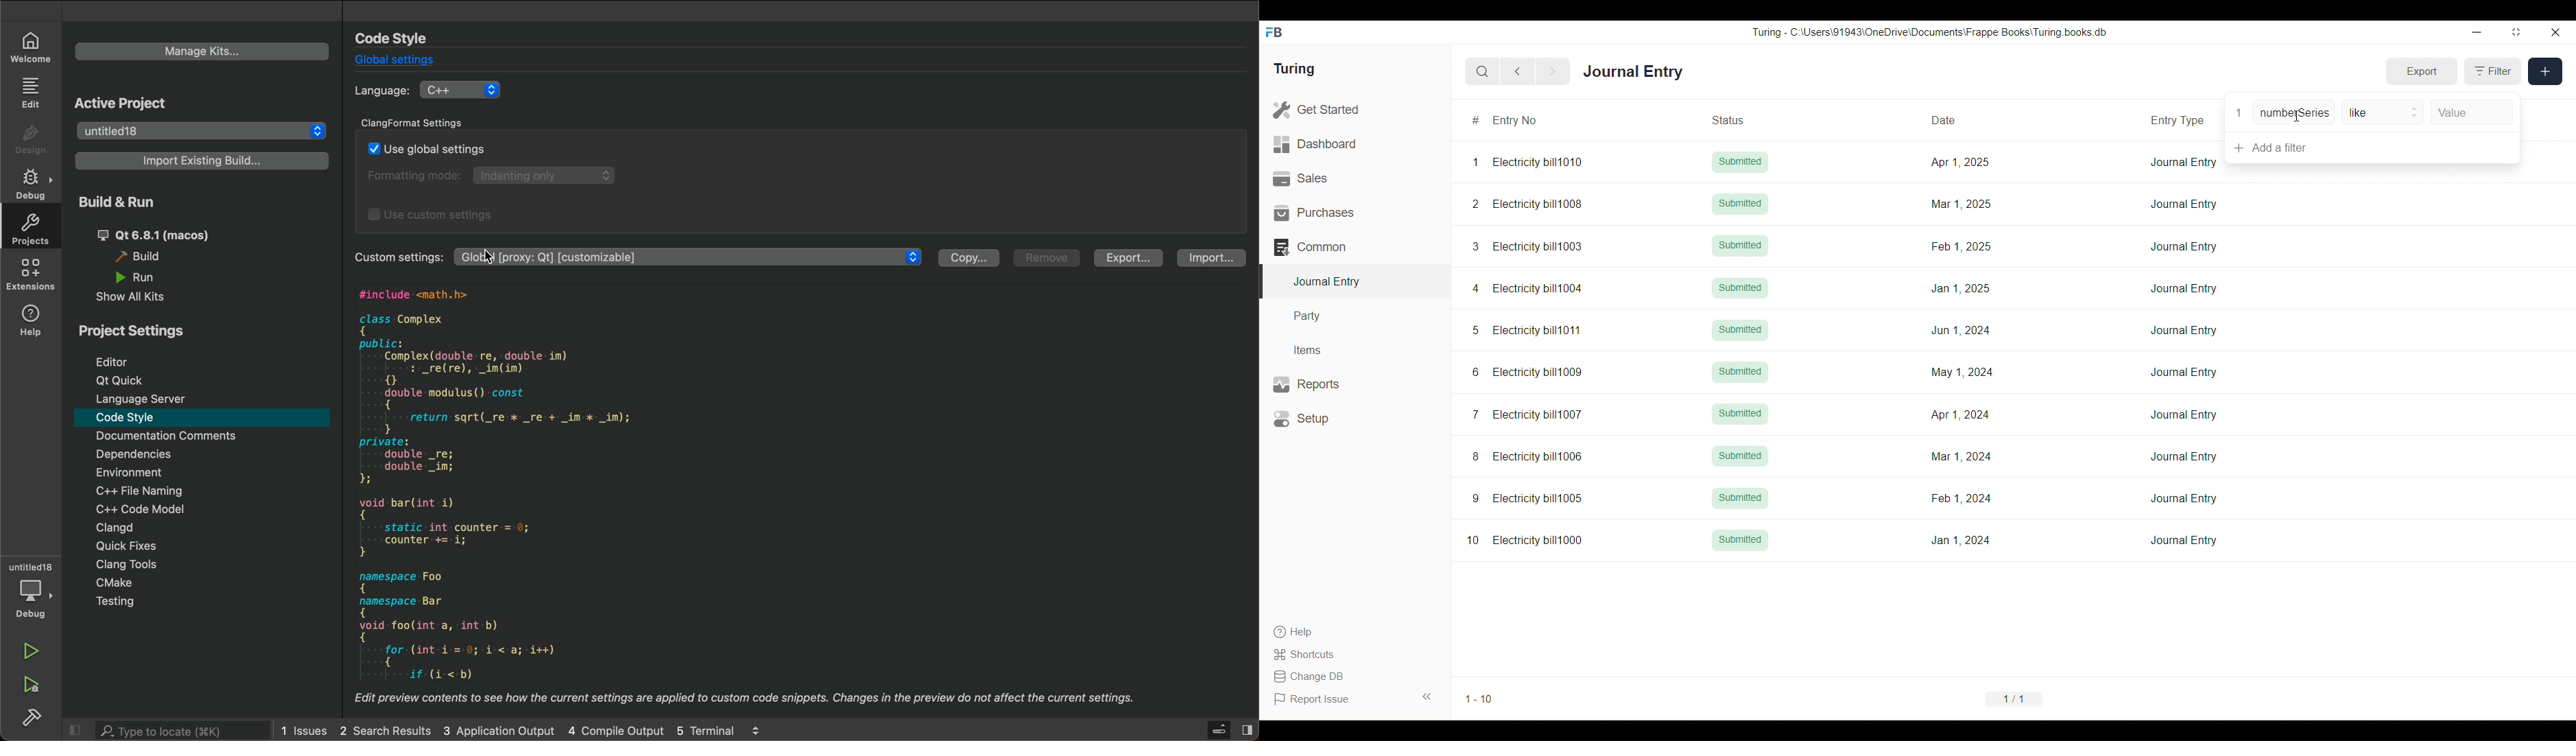 The width and height of the screenshot is (2576, 756). Describe the element at coordinates (142, 278) in the screenshot. I see `run` at that location.